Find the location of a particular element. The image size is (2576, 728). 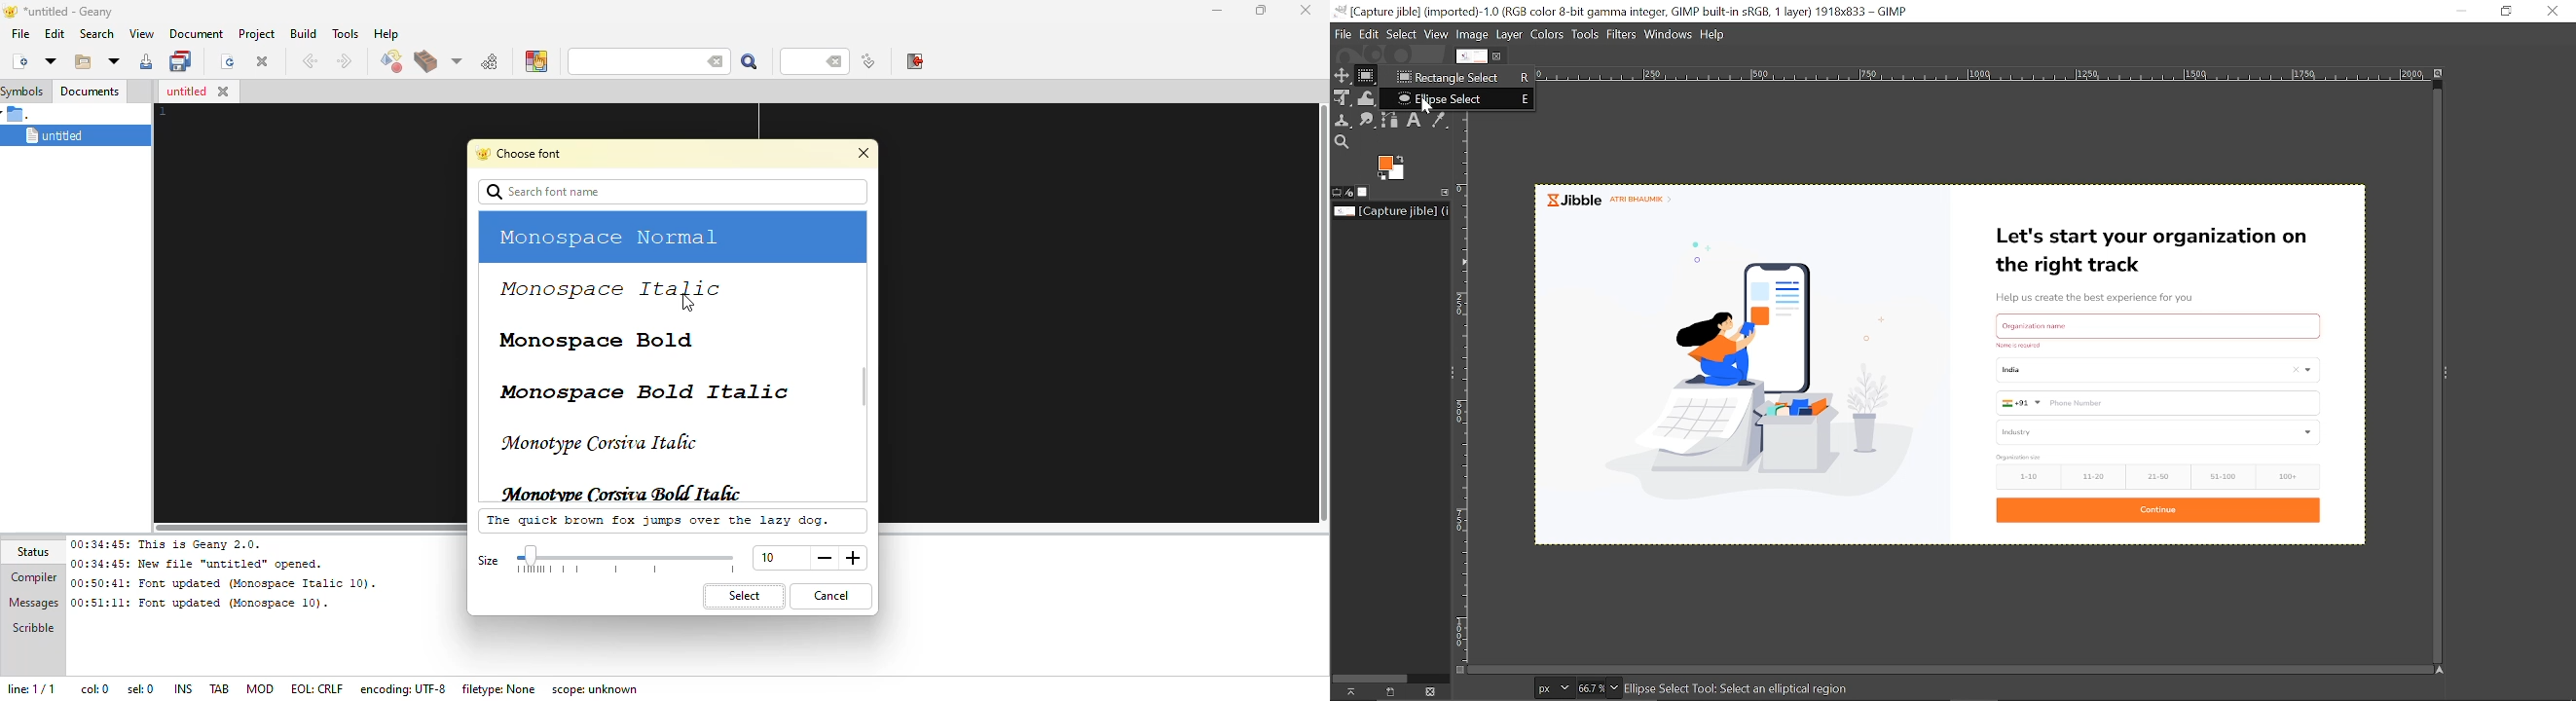

help is located at coordinates (1715, 33).